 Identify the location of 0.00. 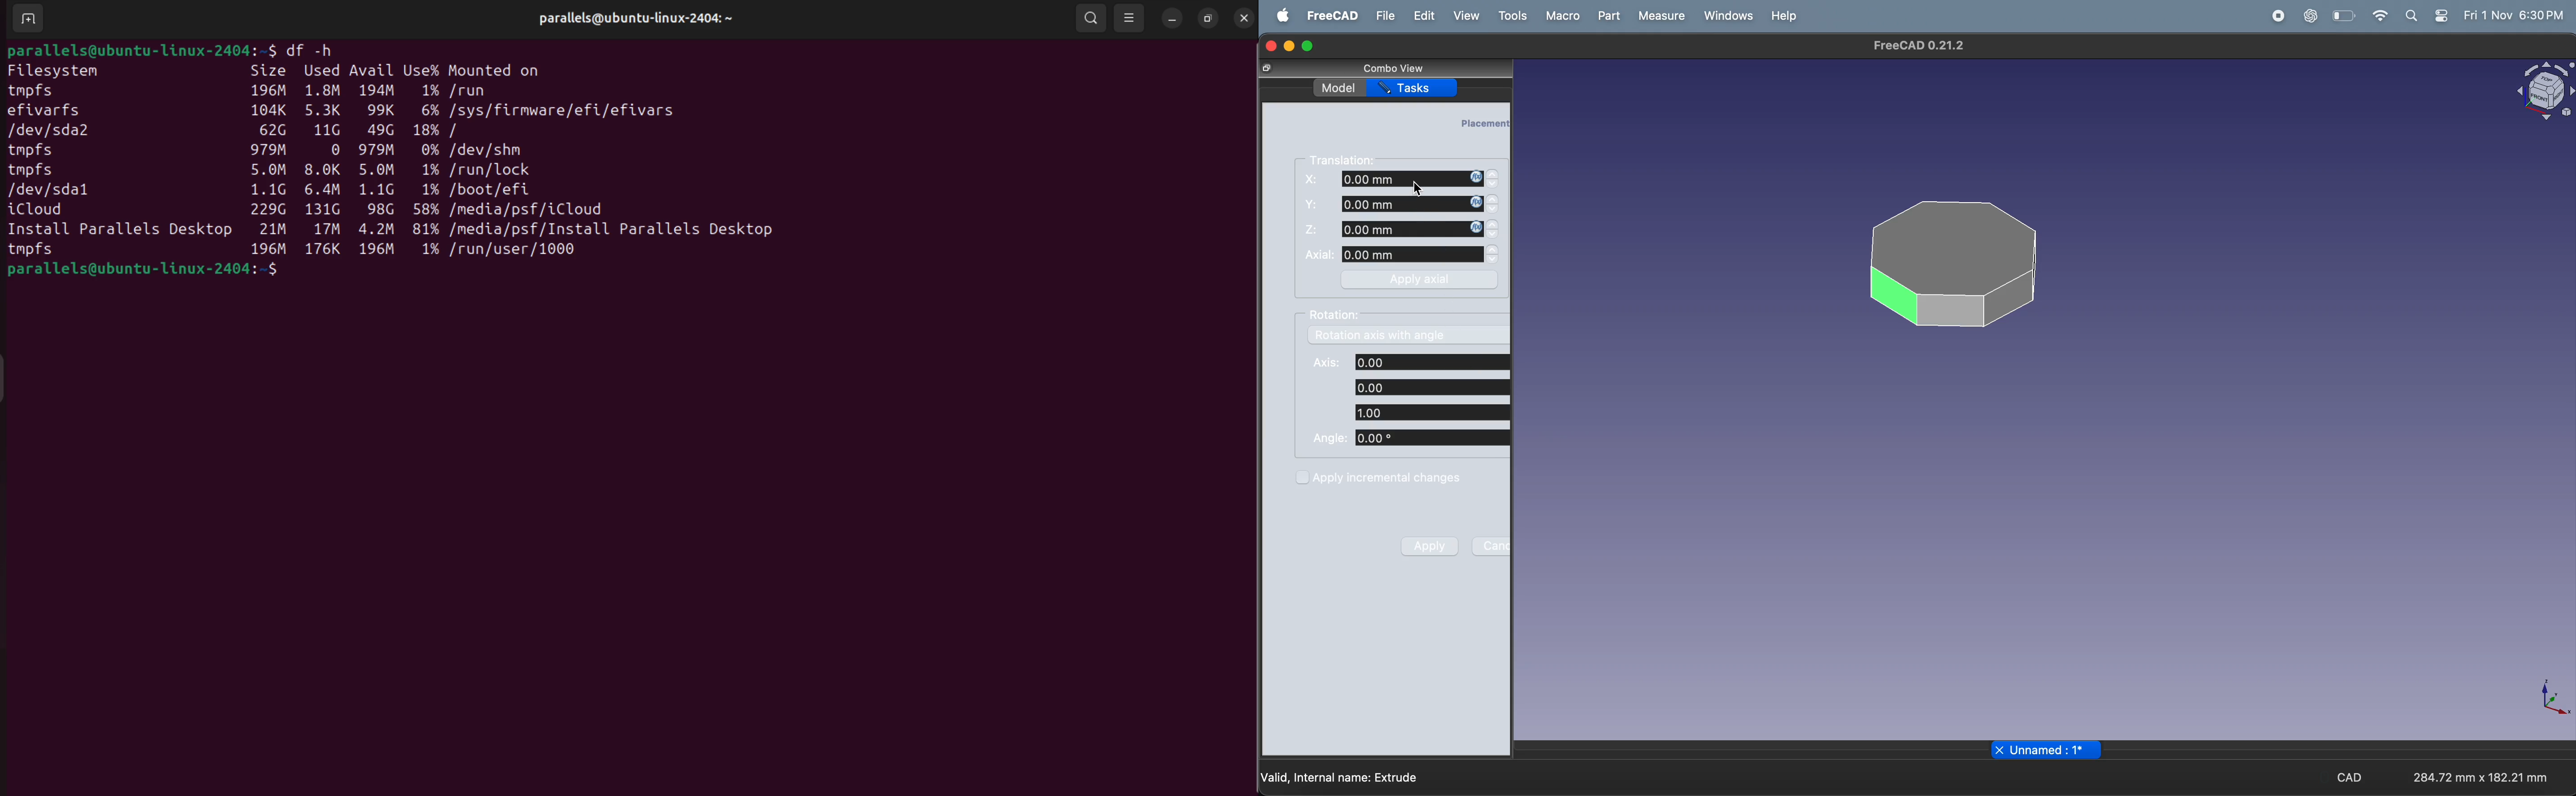
(1430, 386).